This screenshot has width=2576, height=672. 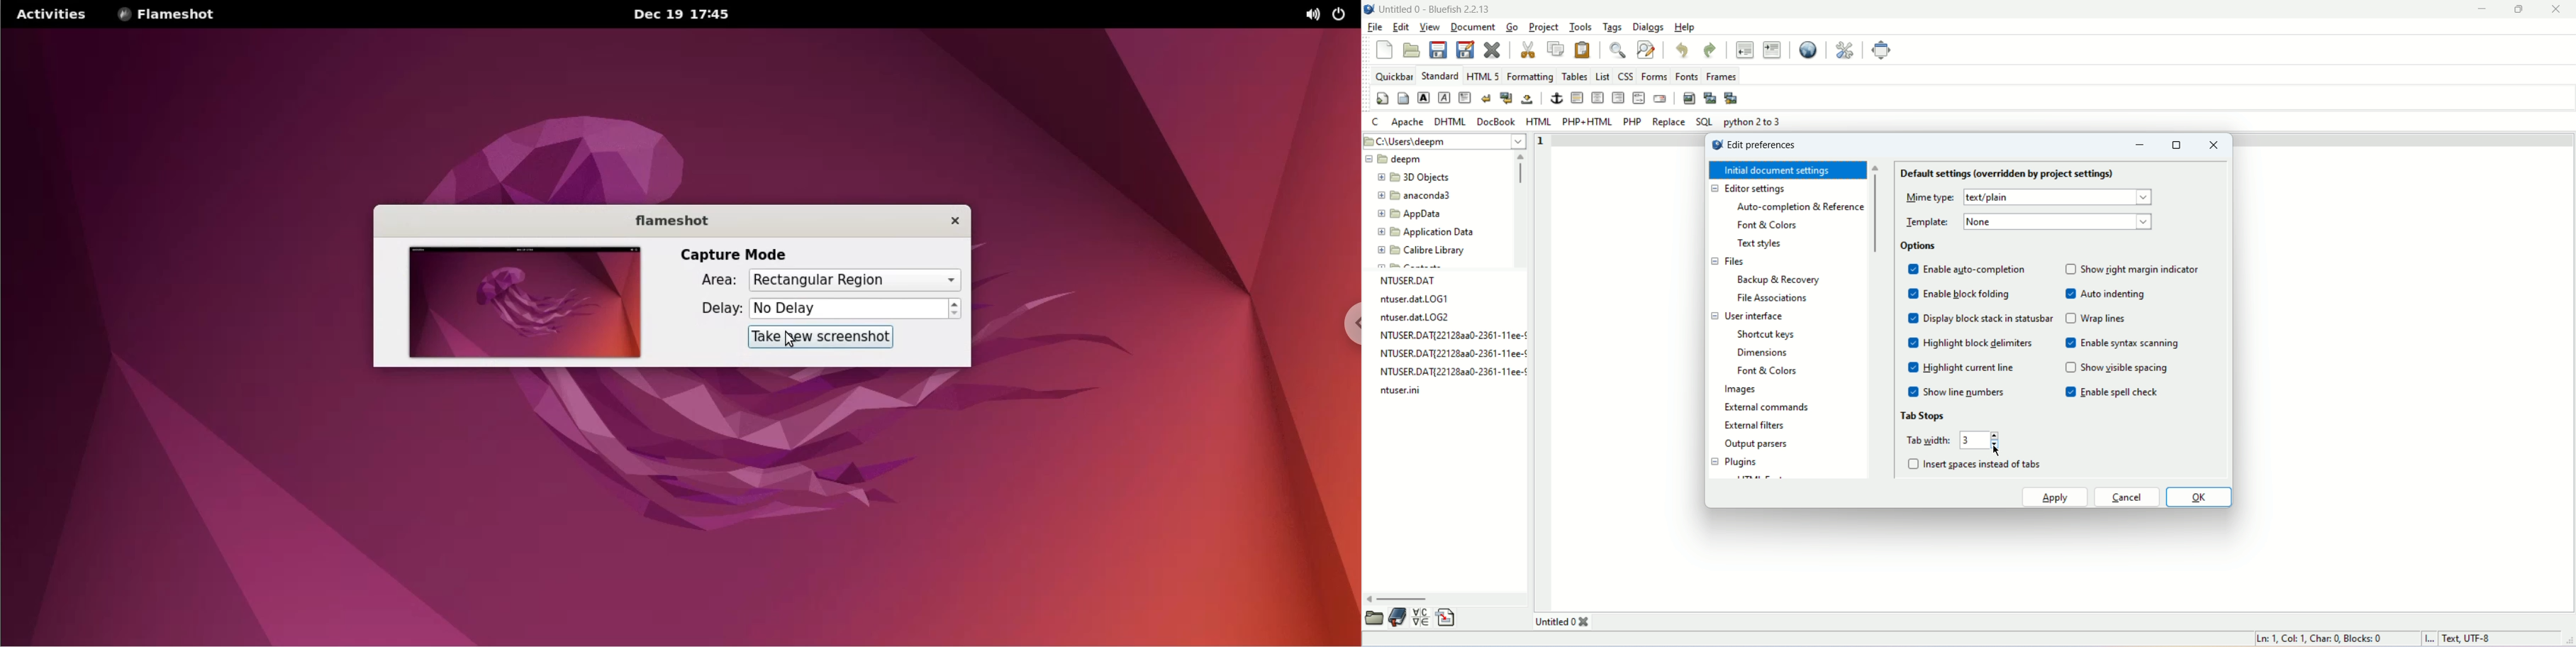 I want to click on bookmark, so click(x=1397, y=619).